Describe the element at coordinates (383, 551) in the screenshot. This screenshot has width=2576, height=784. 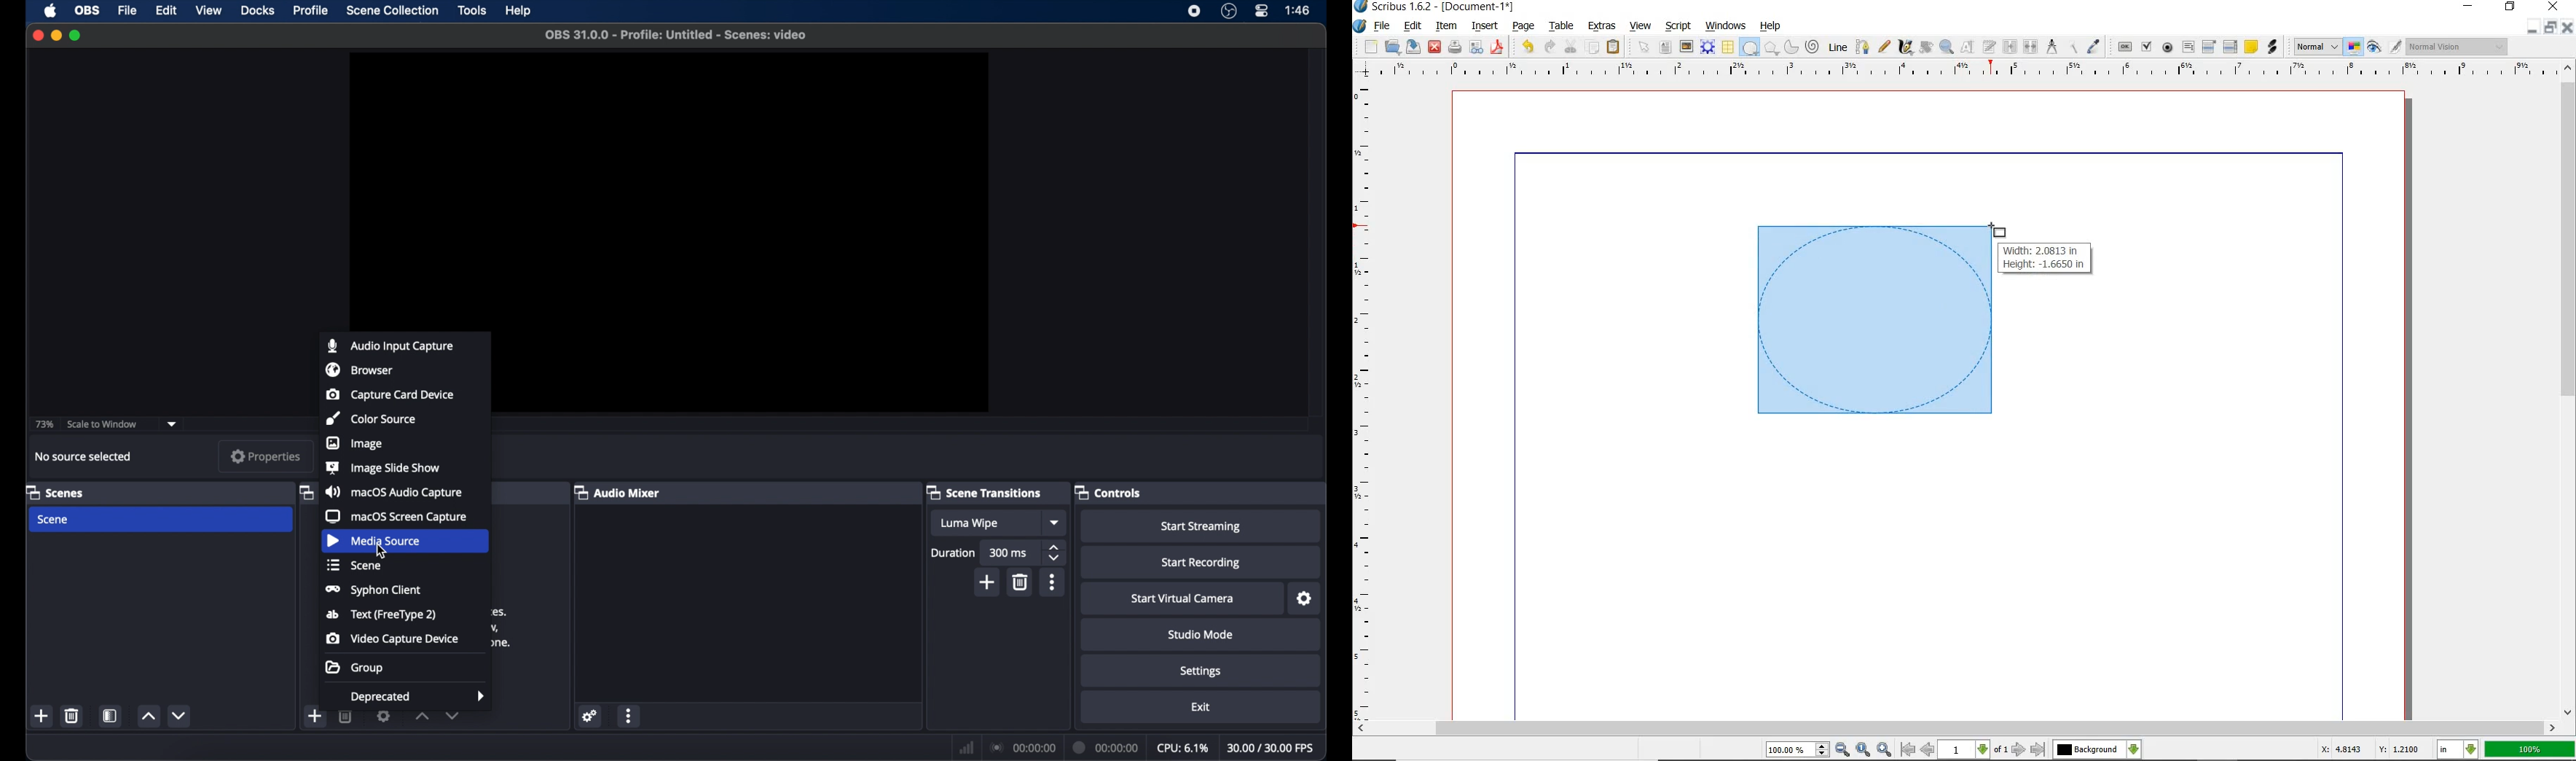
I see `cursor` at that location.